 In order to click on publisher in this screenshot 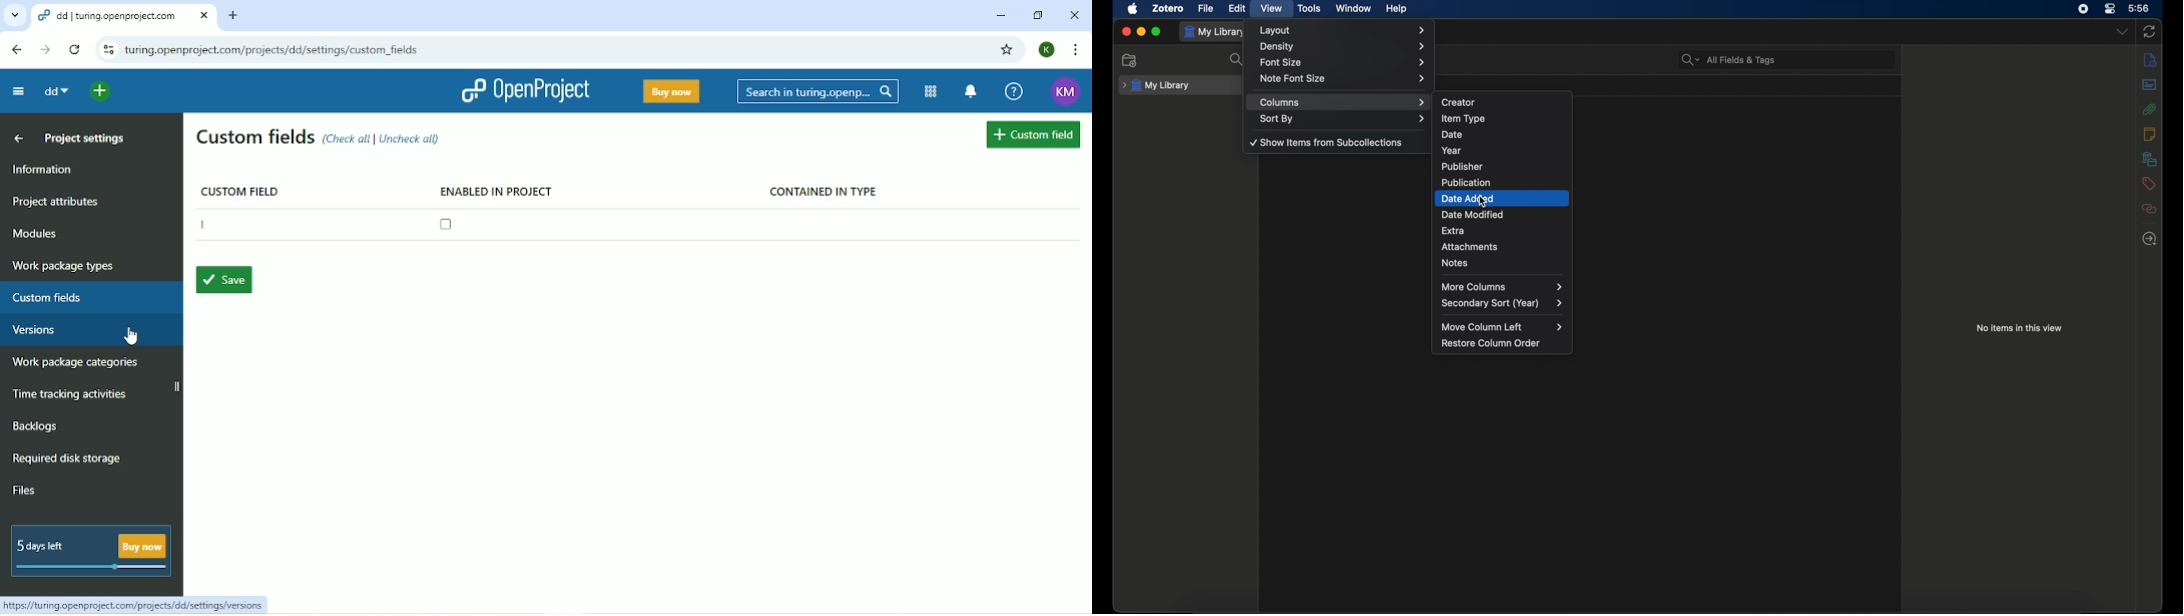, I will do `click(1501, 167)`.